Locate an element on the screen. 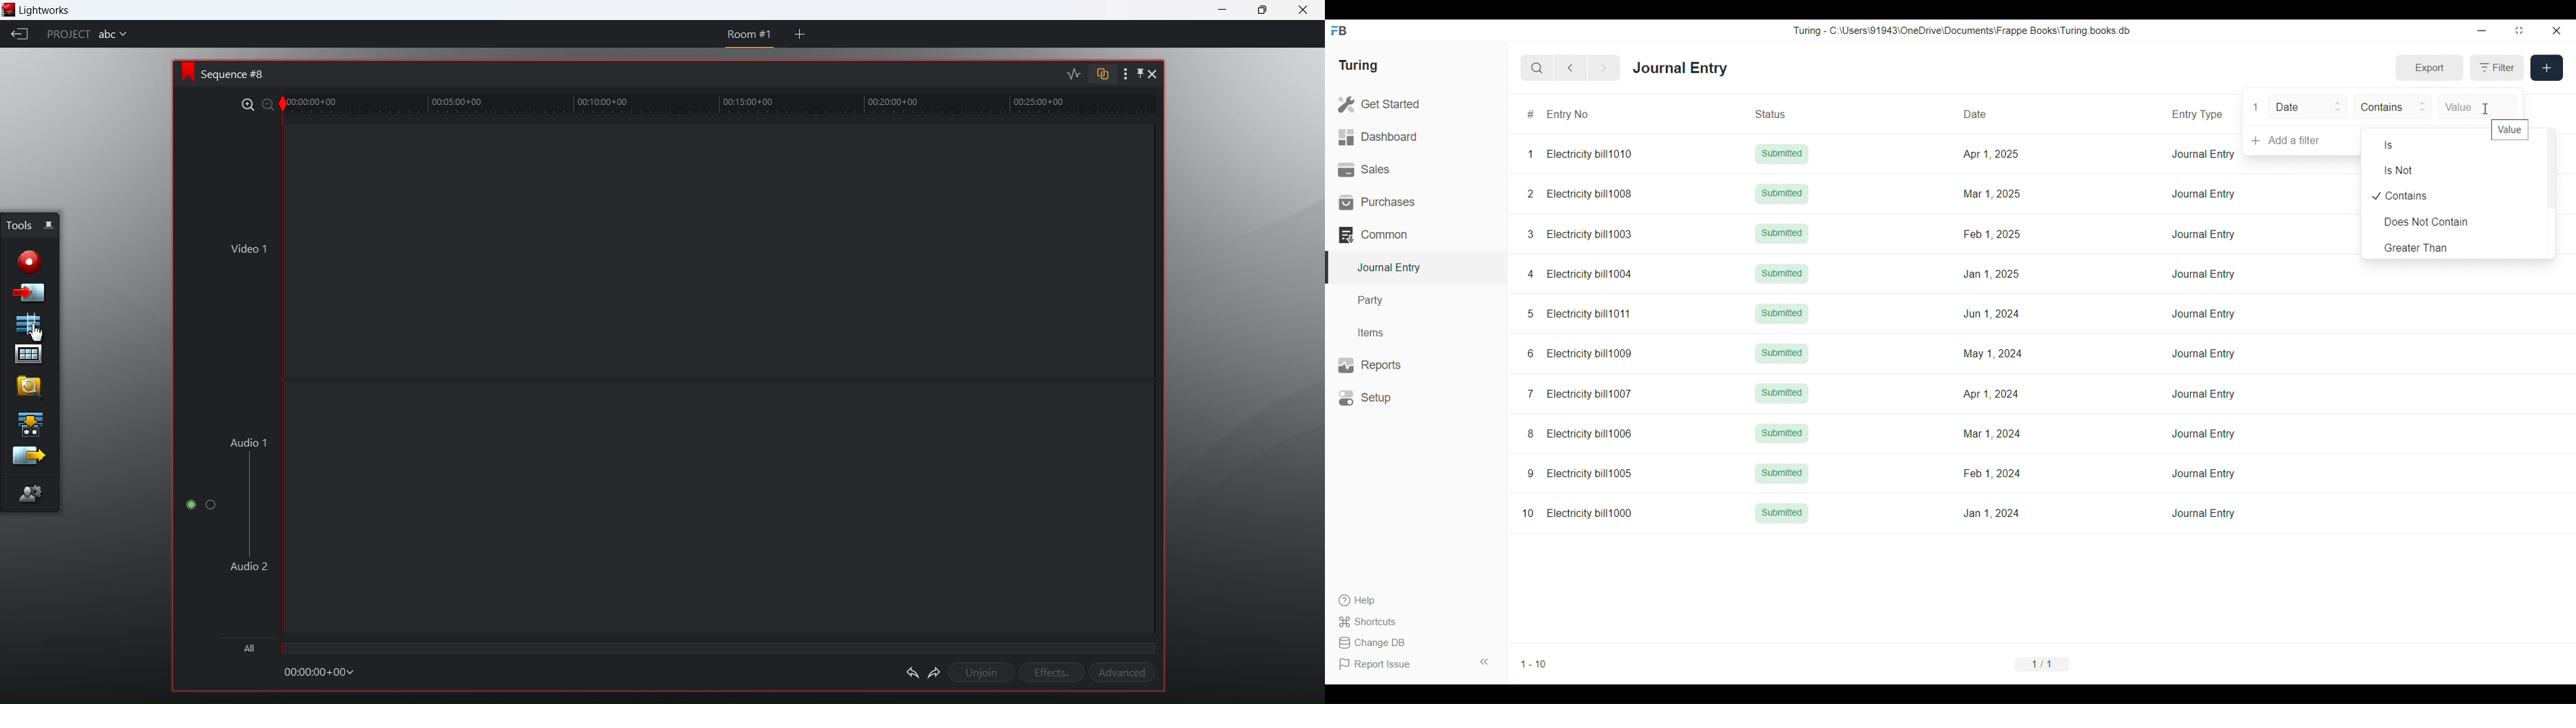 Image resolution: width=2576 pixels, height=728 pixels. logo is located at coordinates (184, 72).